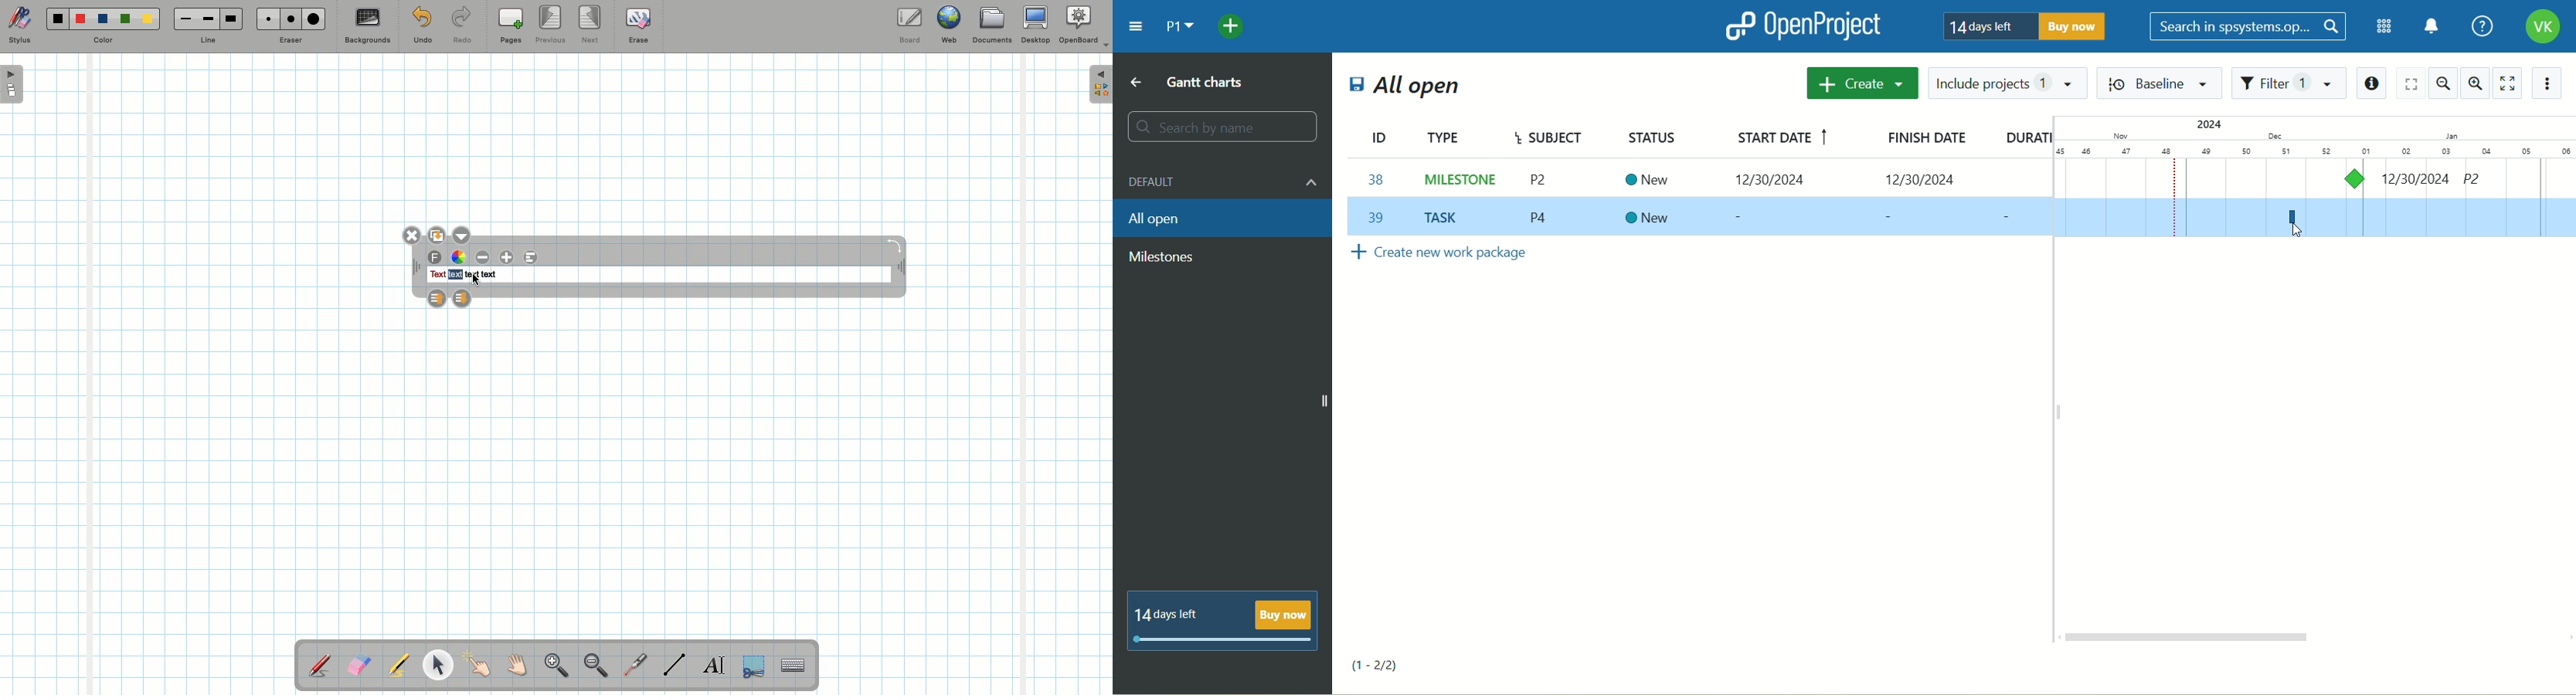 The height and width of the screenshot is (700, 2576). What do you see at coordinates (1180, 27) in the screenshot?
I see `project` at bounding box center [1180, 27].